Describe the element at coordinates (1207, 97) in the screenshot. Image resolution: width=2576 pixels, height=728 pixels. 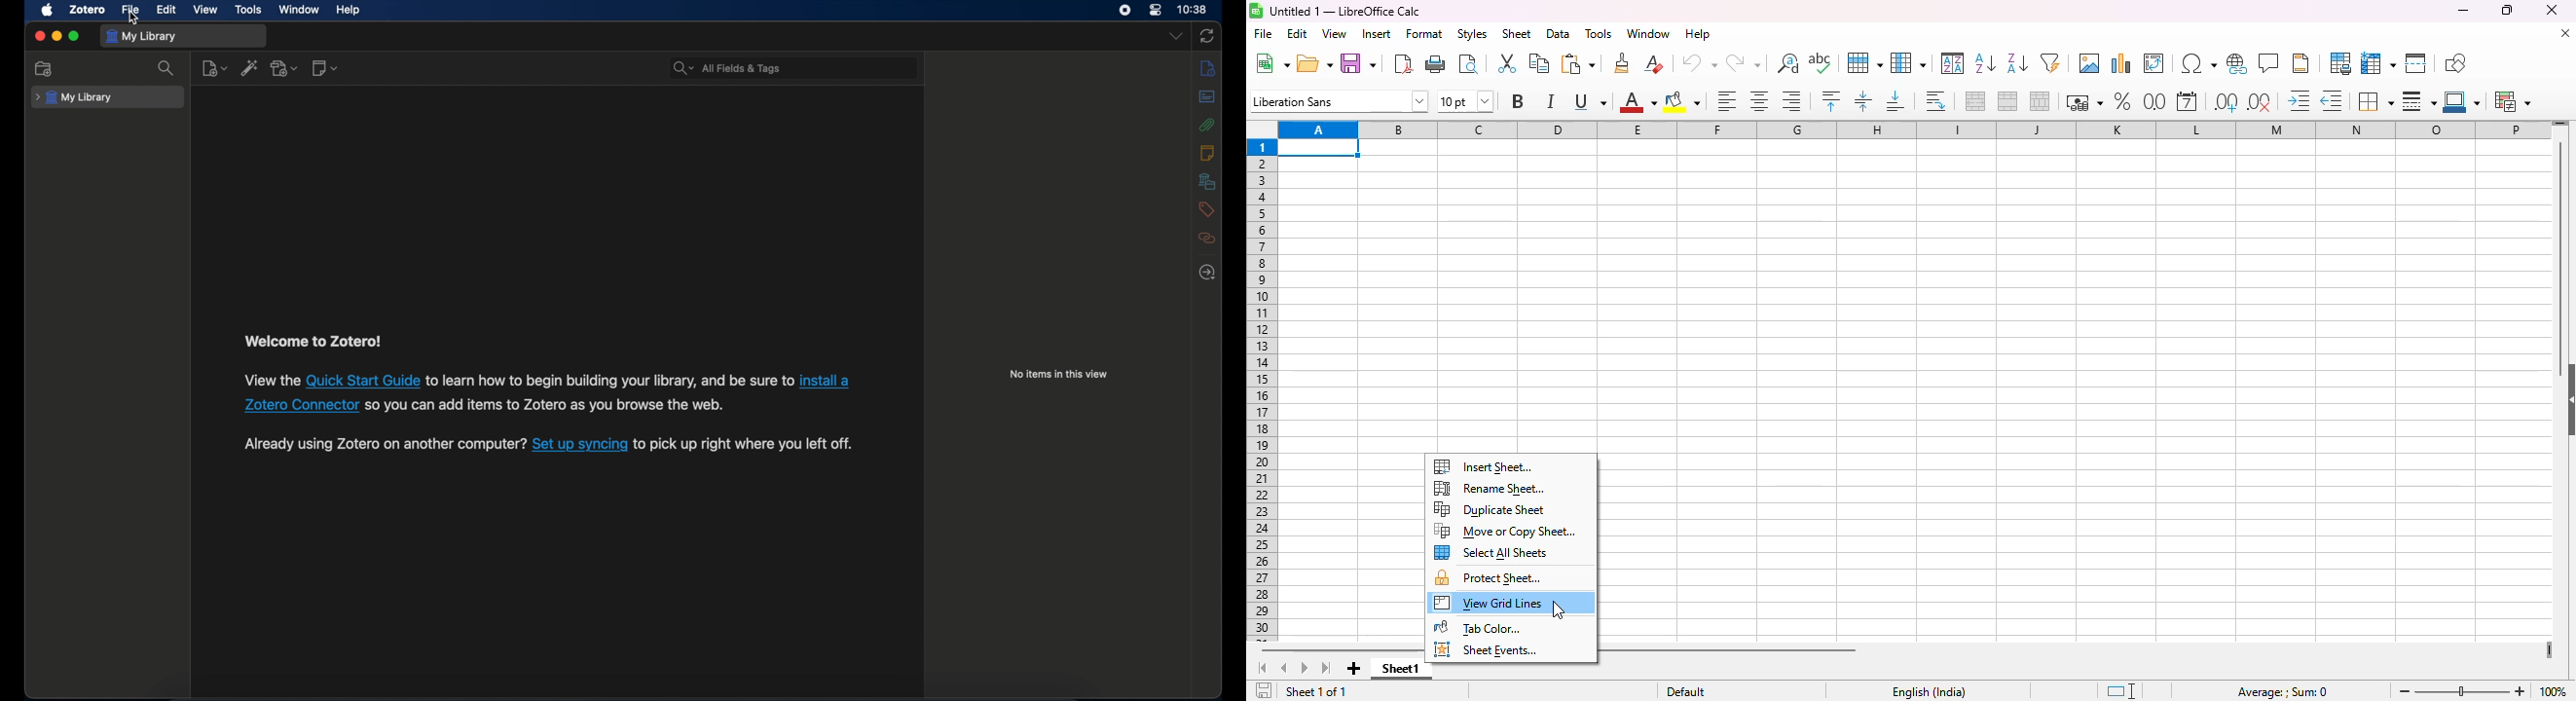
I see `abstract` at that location.